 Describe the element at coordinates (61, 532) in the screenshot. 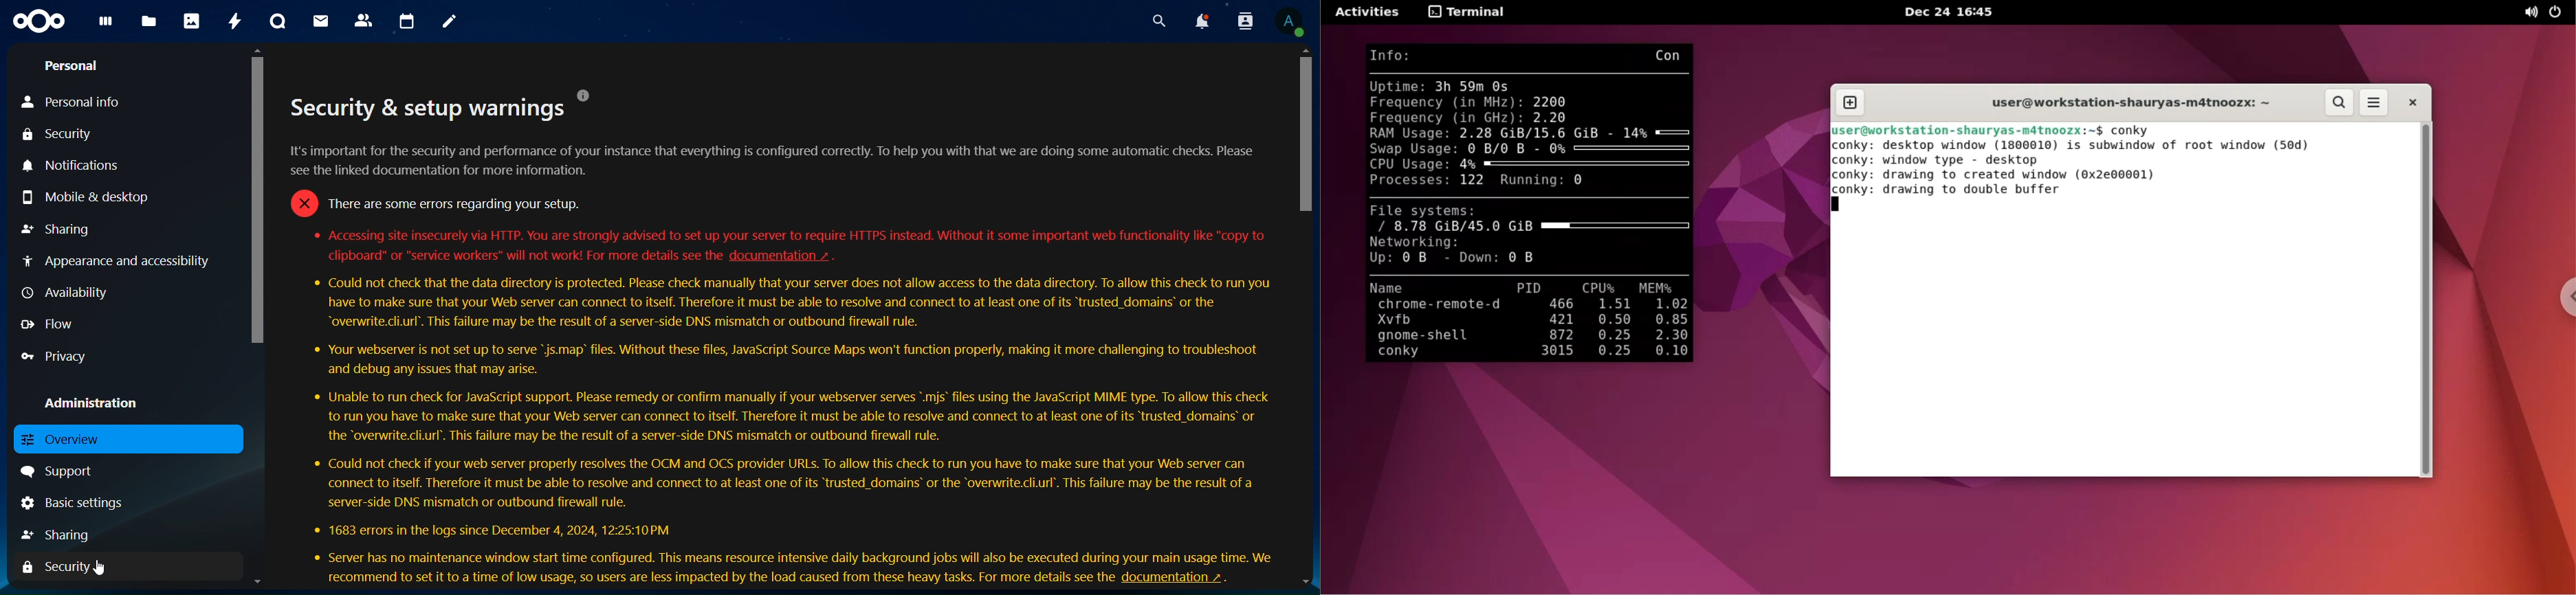

I see `haring` at that location.